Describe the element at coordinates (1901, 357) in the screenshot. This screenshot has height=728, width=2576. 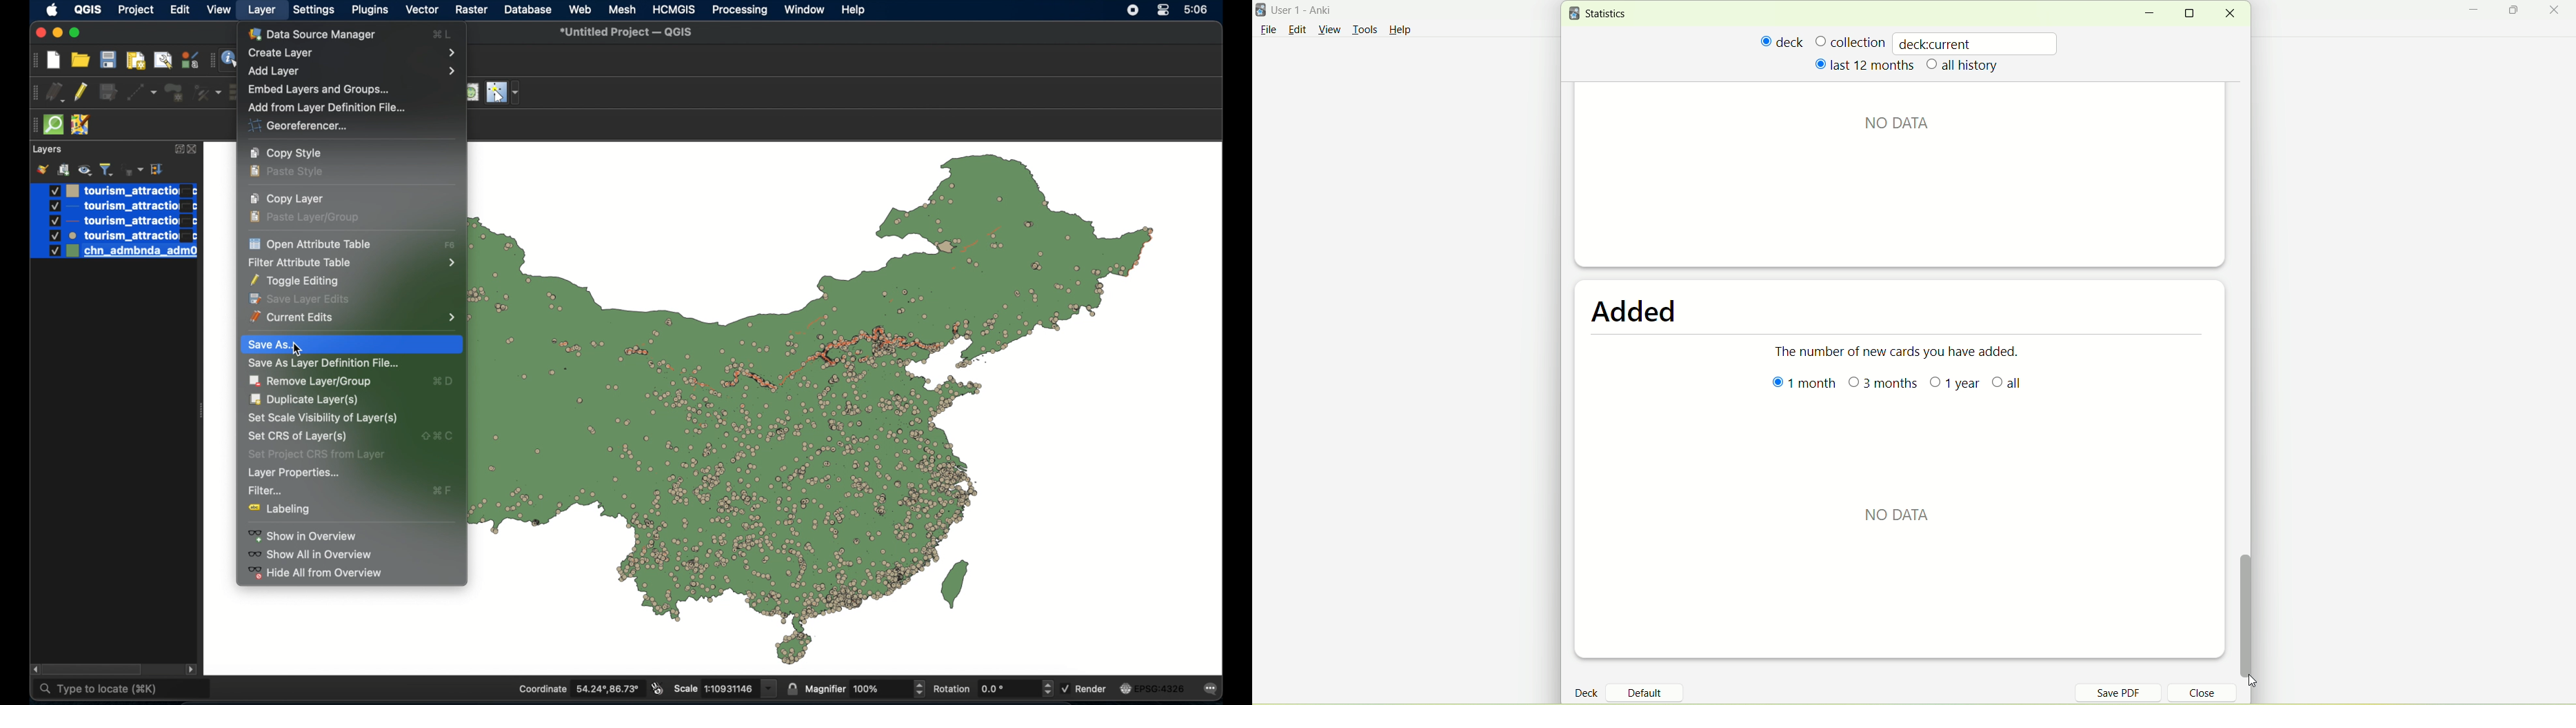
I see `the number of new cards you have added` at that location.